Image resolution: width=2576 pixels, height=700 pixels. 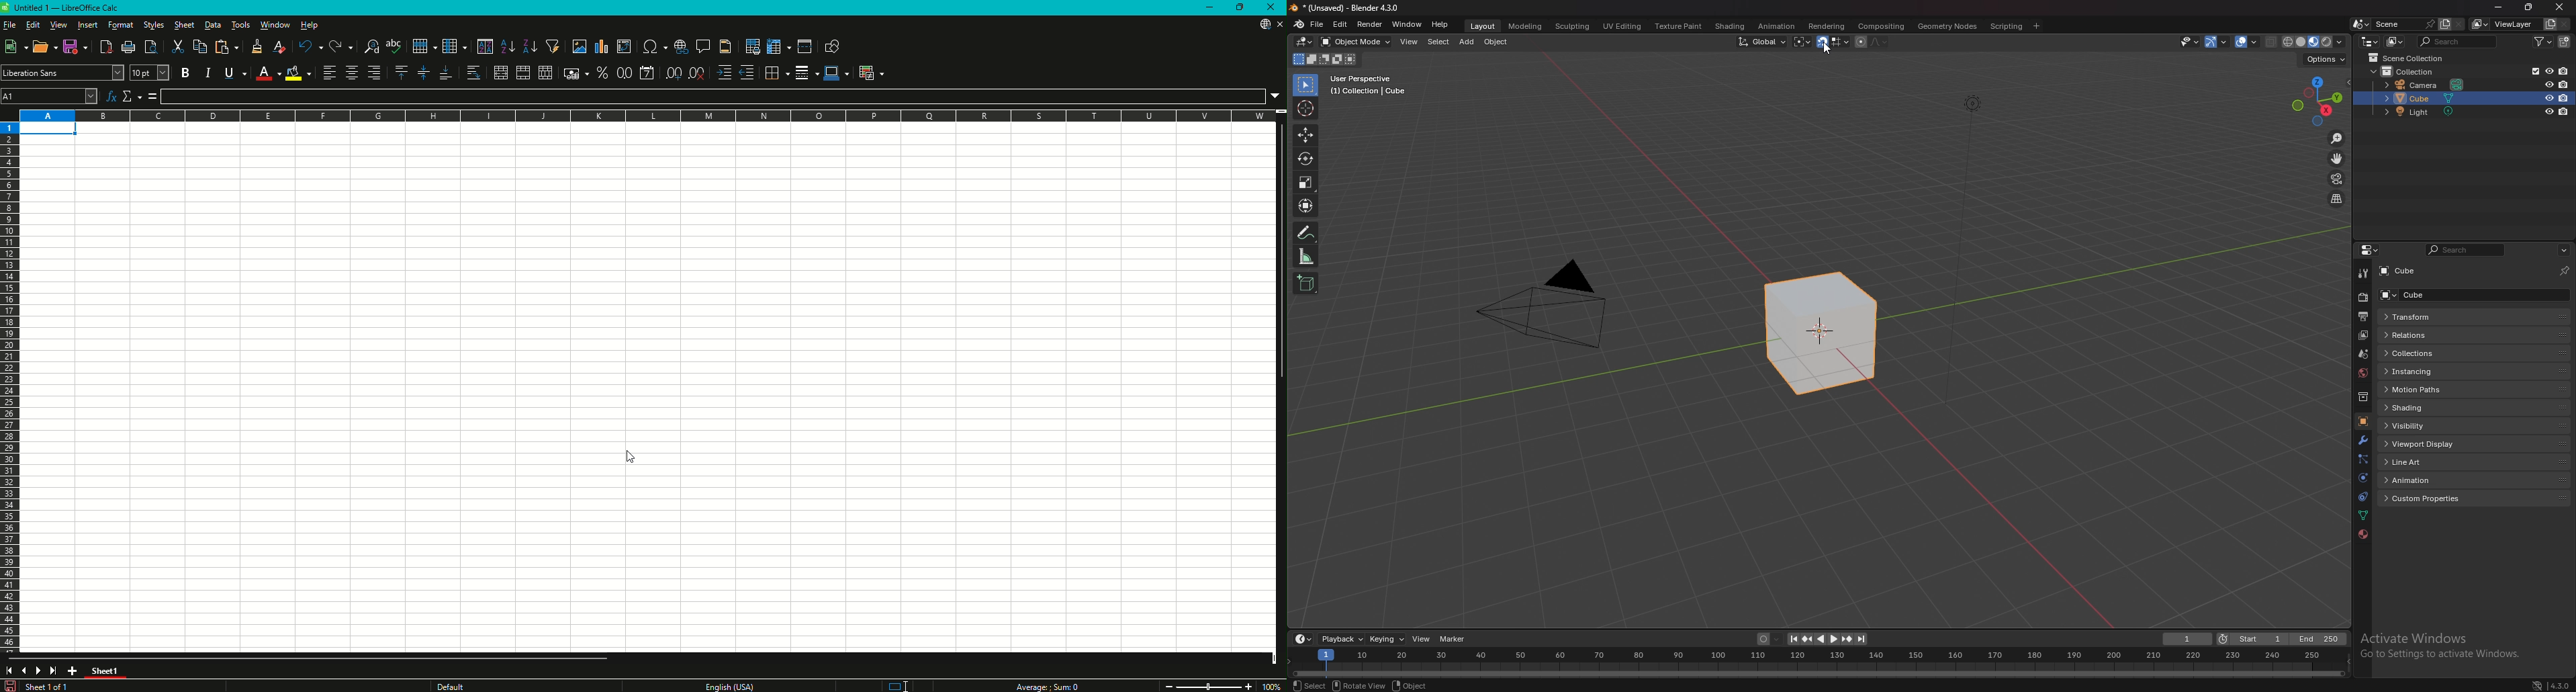 What do you see at coordinates (579, 46) in the screenshot?
I see `Insert Image` at bounding box center [579, 46].